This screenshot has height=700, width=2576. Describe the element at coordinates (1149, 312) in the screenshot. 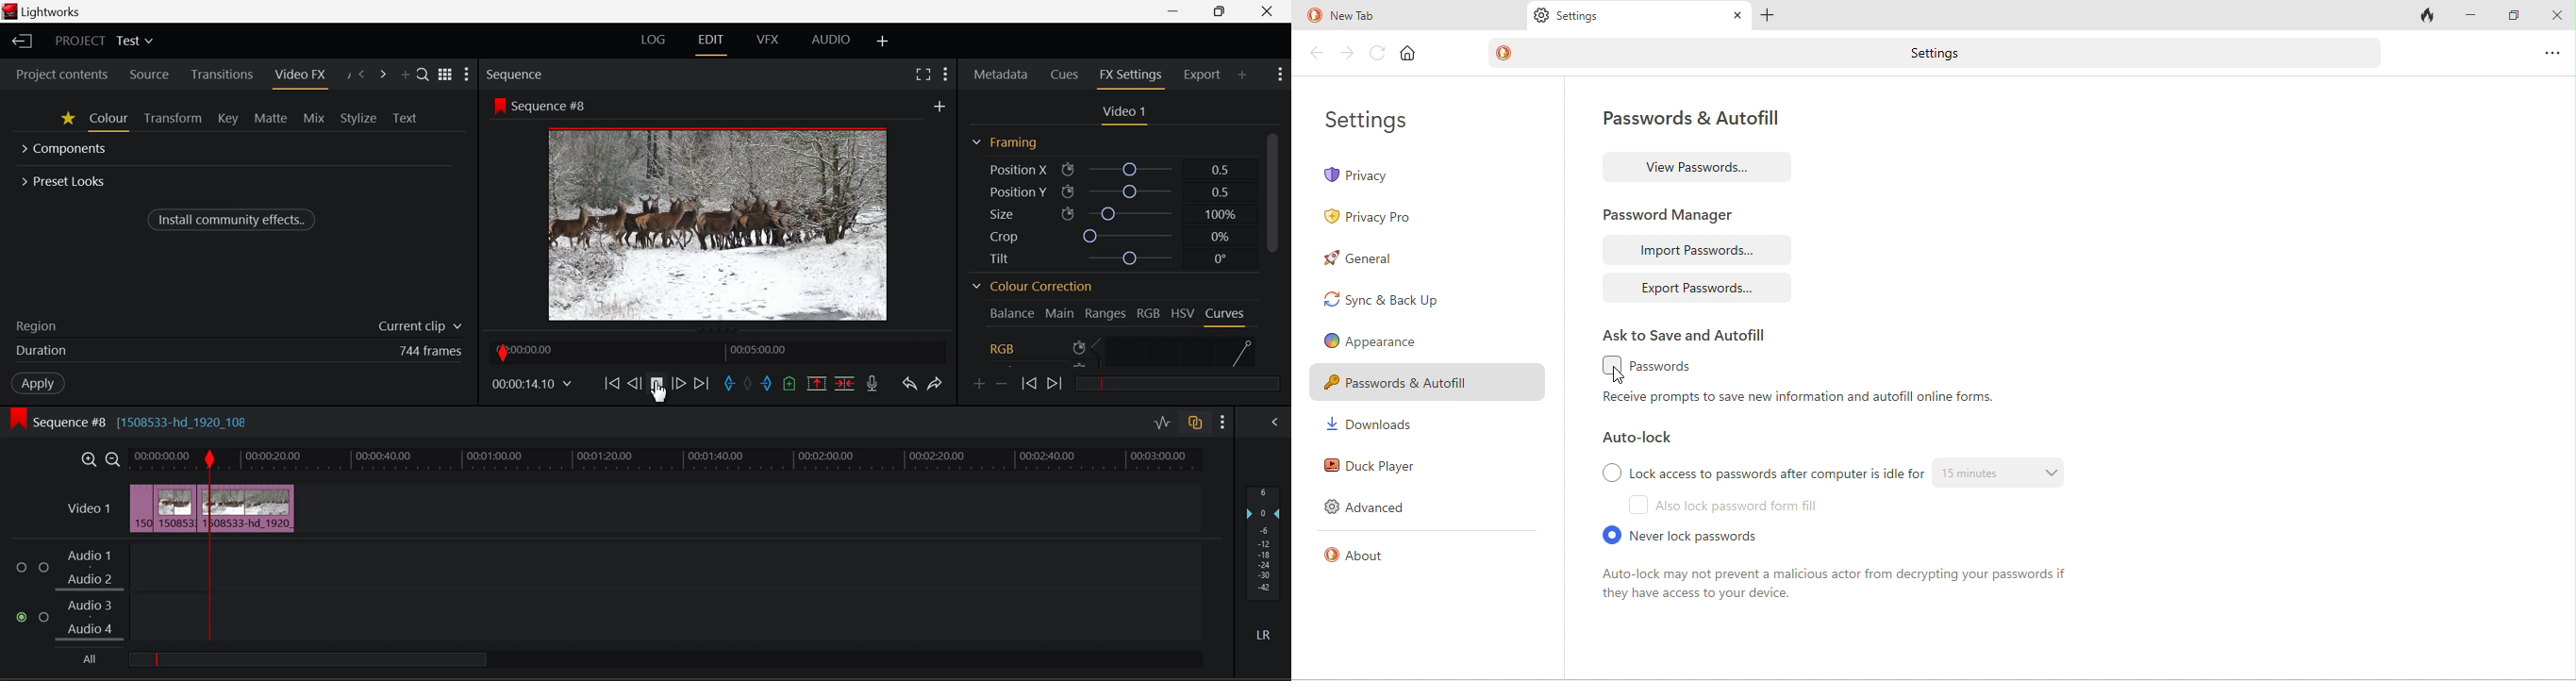

I see `RGB` at that location.